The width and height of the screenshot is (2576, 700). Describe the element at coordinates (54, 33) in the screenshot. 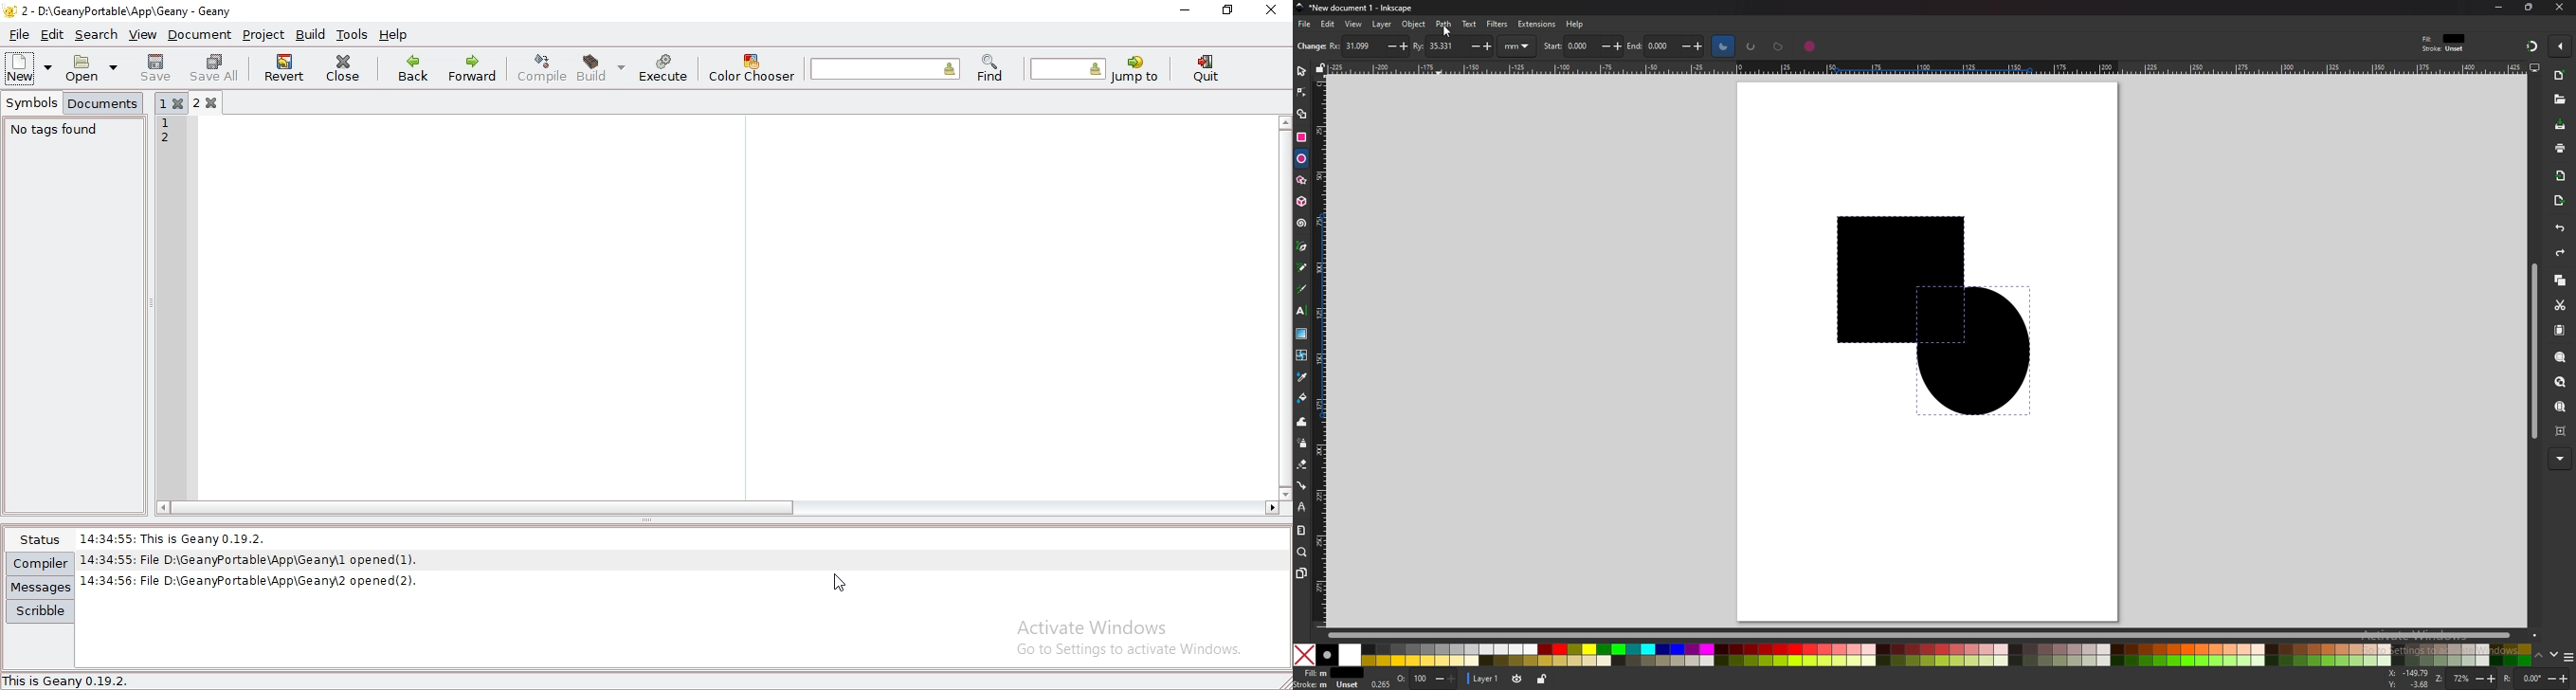

I see `edit` at that location.